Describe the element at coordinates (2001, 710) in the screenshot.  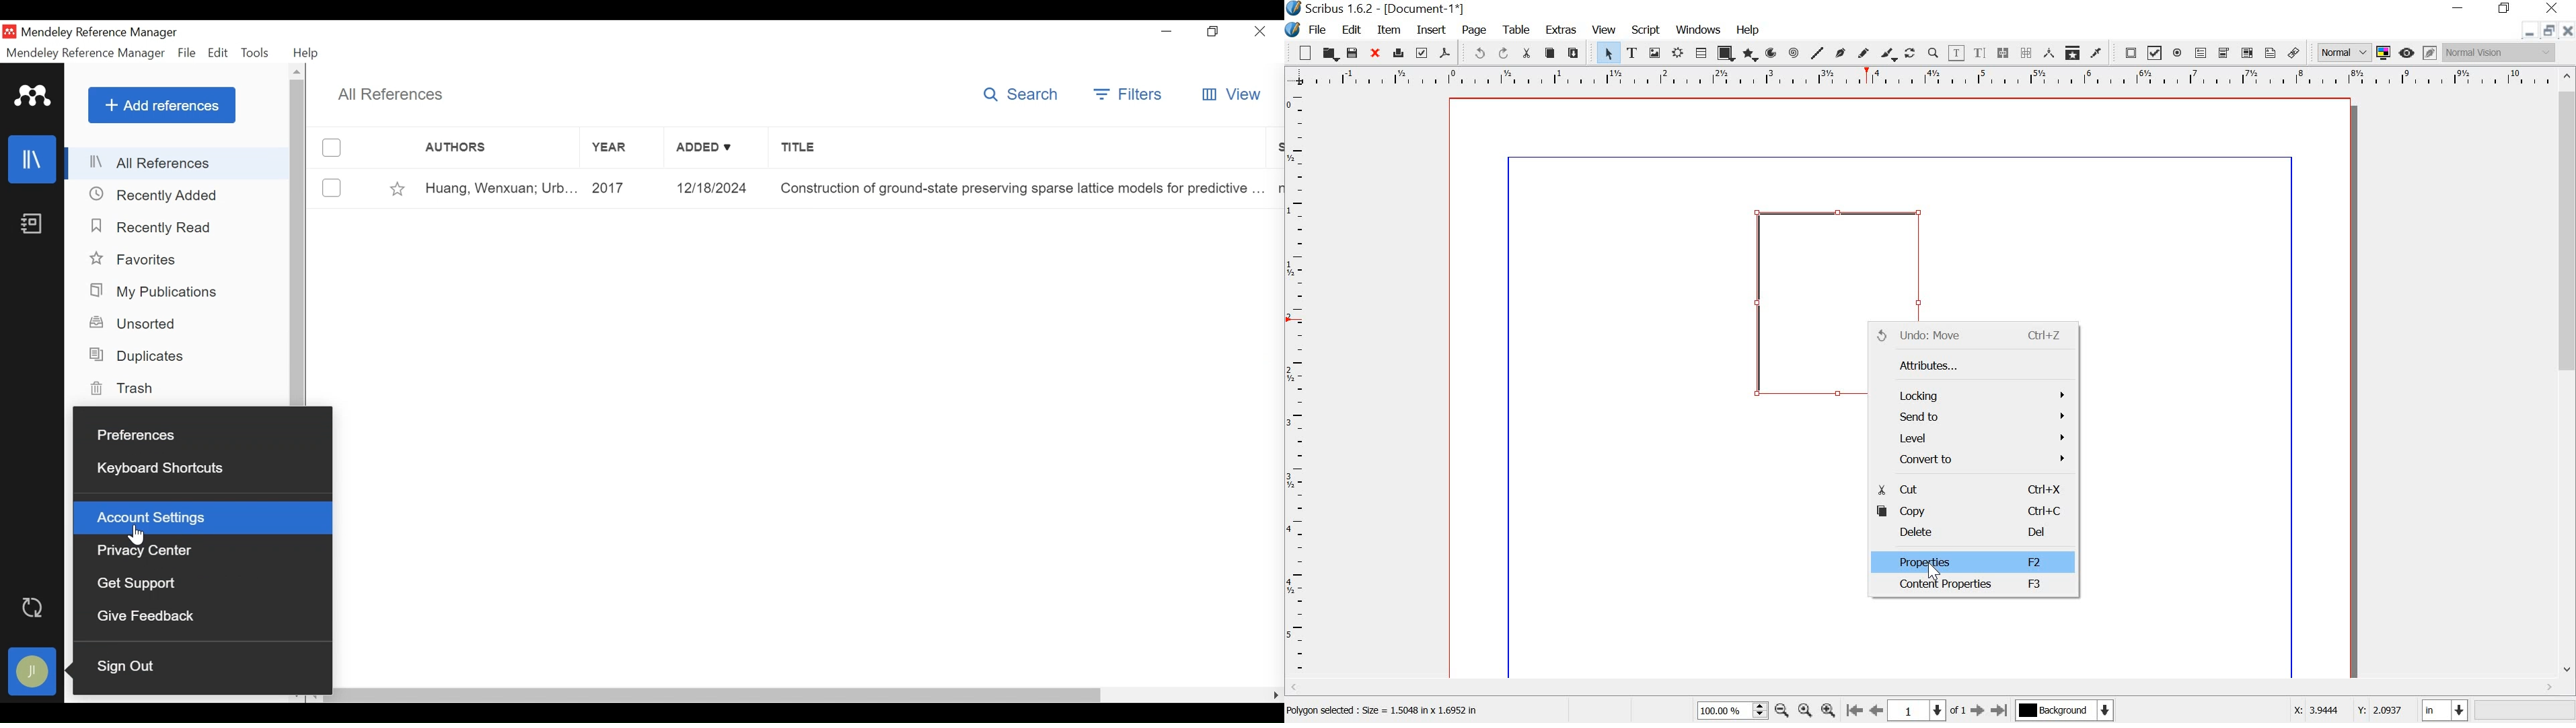
I see `go to last page` at that location.